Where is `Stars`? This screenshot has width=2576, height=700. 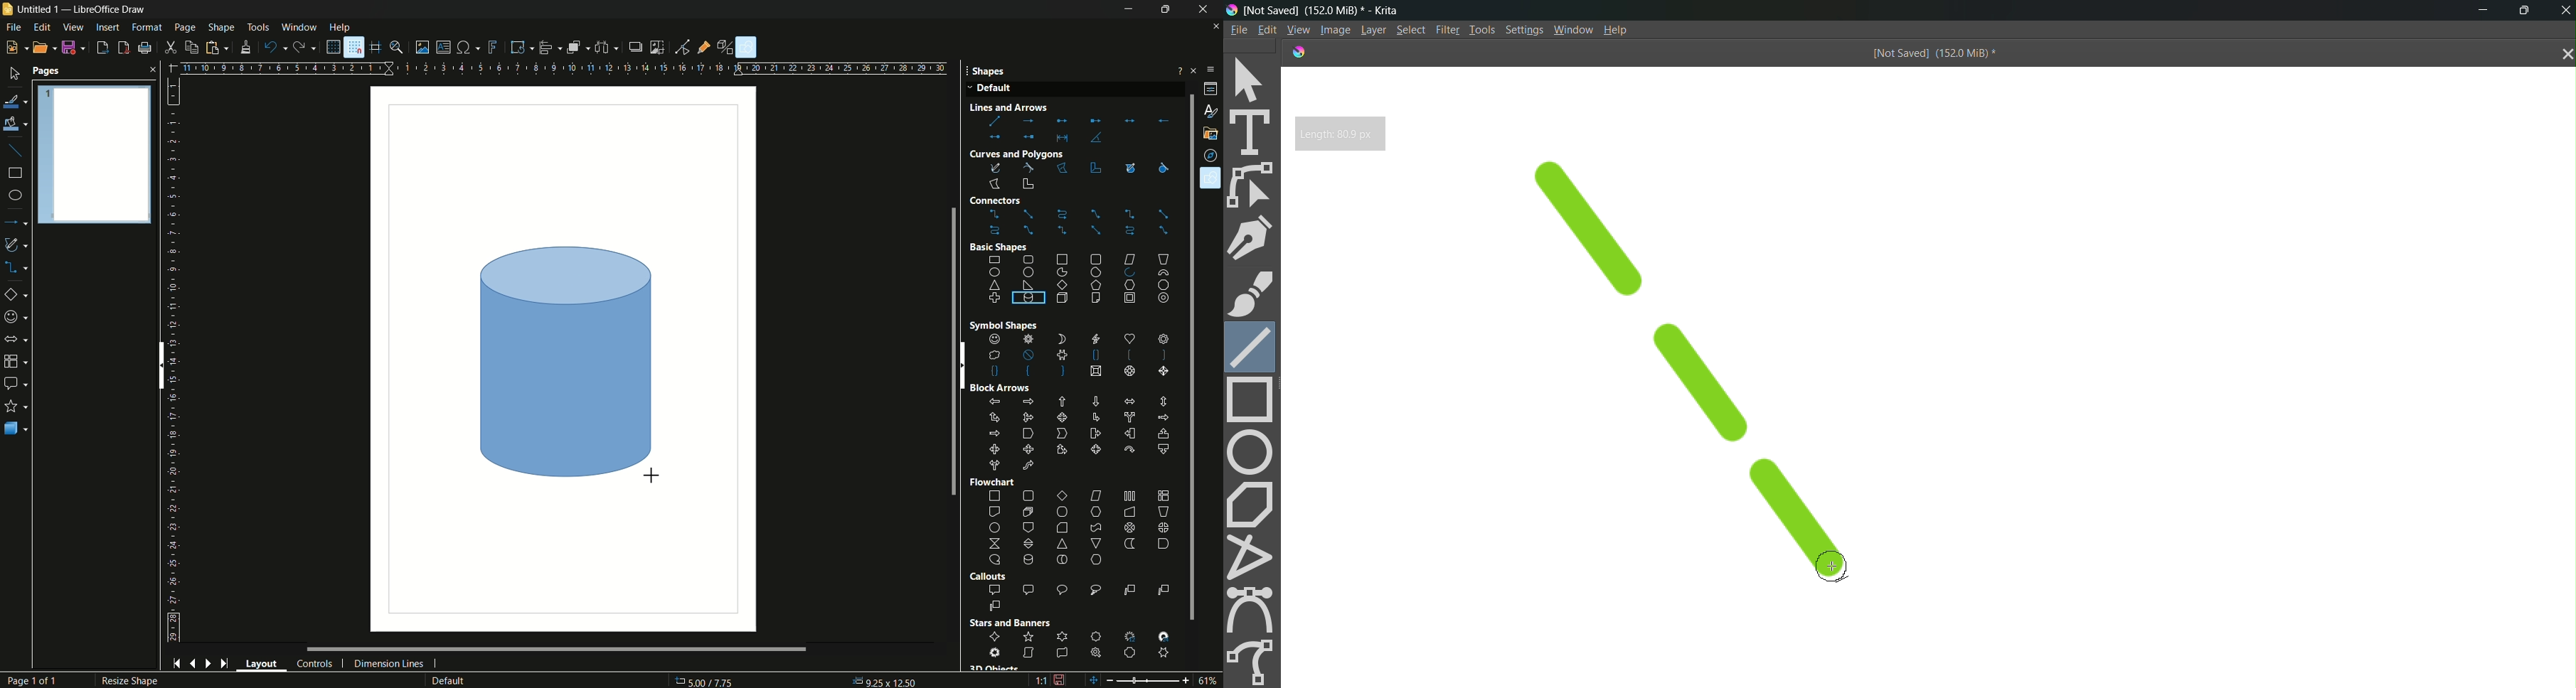 Stars is located at coordinates (1015, 624).